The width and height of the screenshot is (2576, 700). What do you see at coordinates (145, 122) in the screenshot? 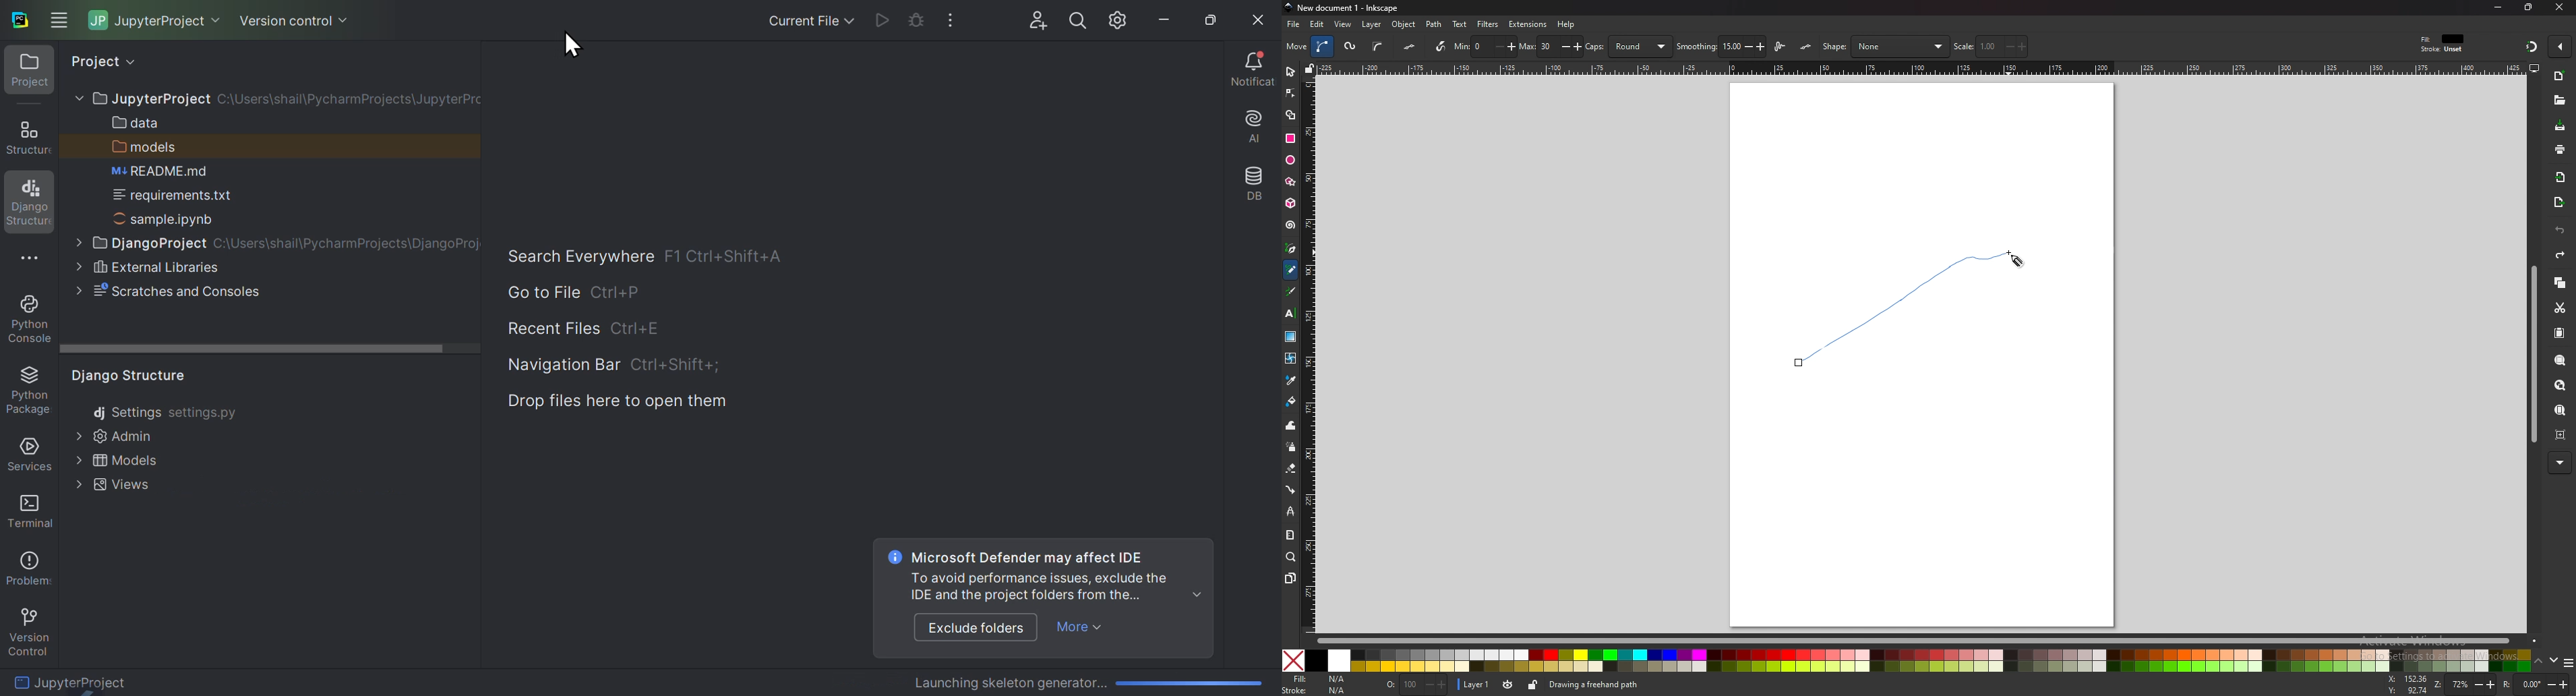
I see `data` at bounding box center [145, 122].